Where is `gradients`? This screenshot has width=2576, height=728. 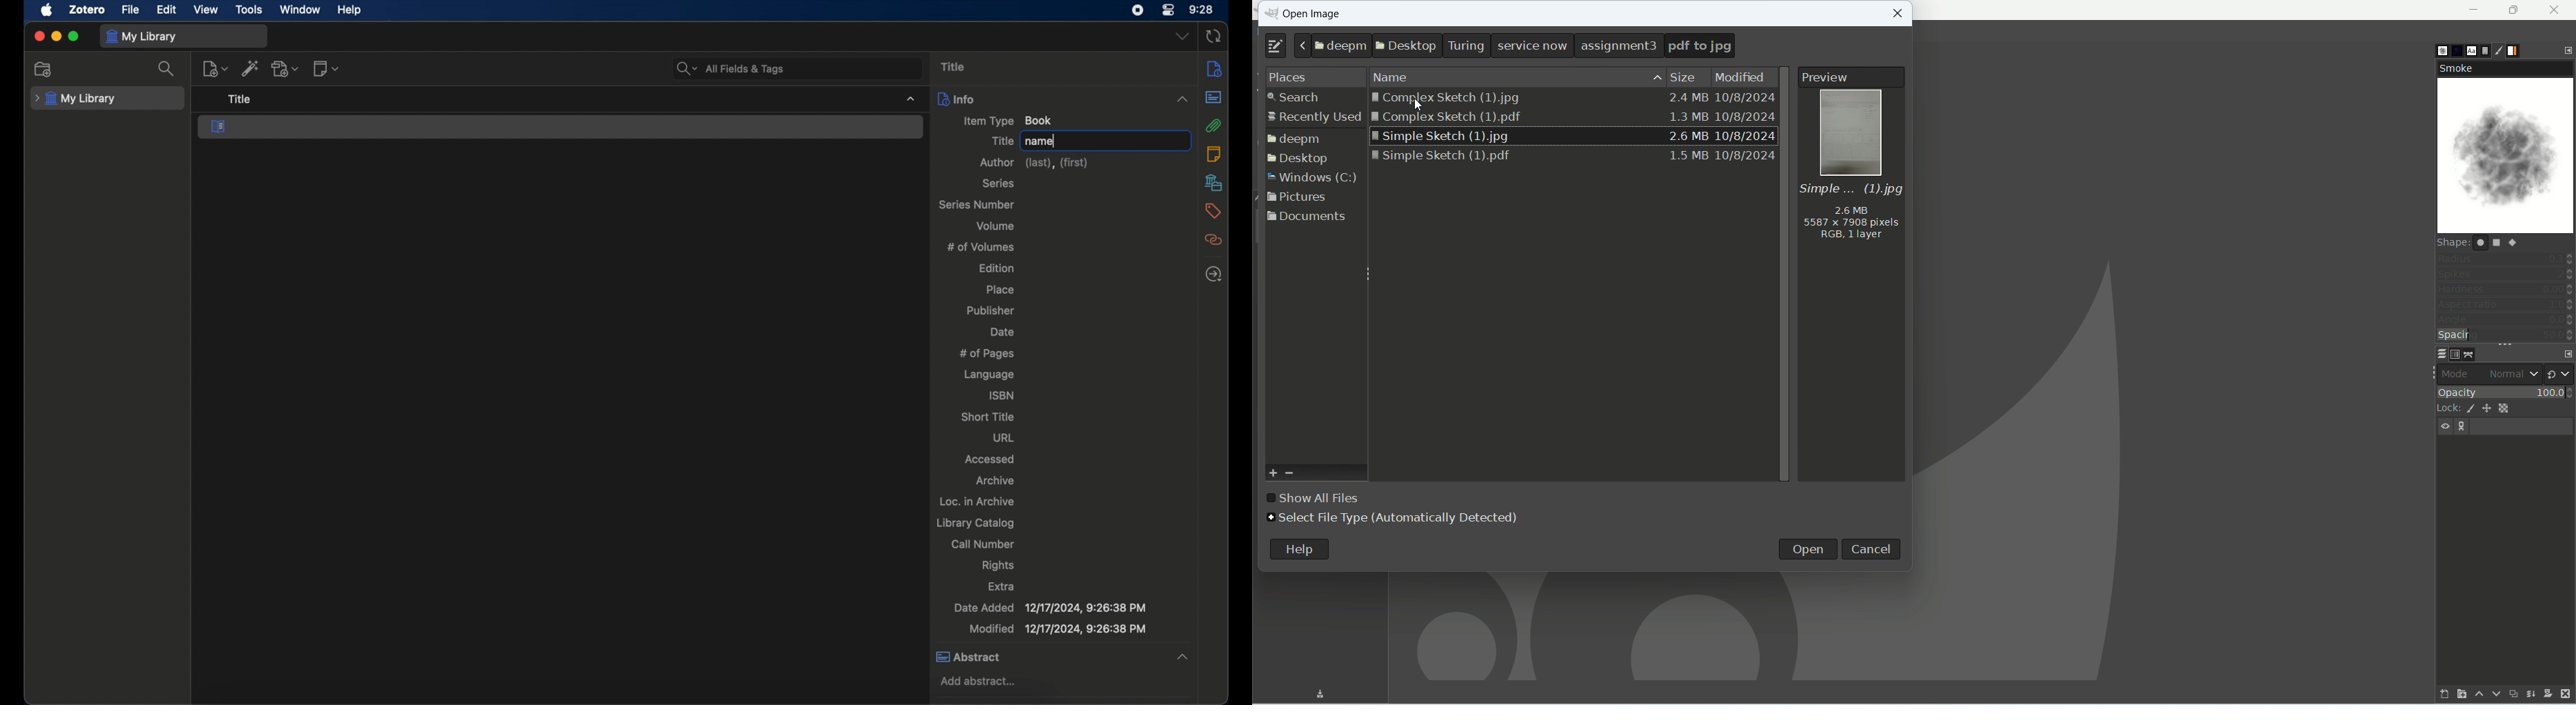
gradients is located at coordinates (2515, 51).